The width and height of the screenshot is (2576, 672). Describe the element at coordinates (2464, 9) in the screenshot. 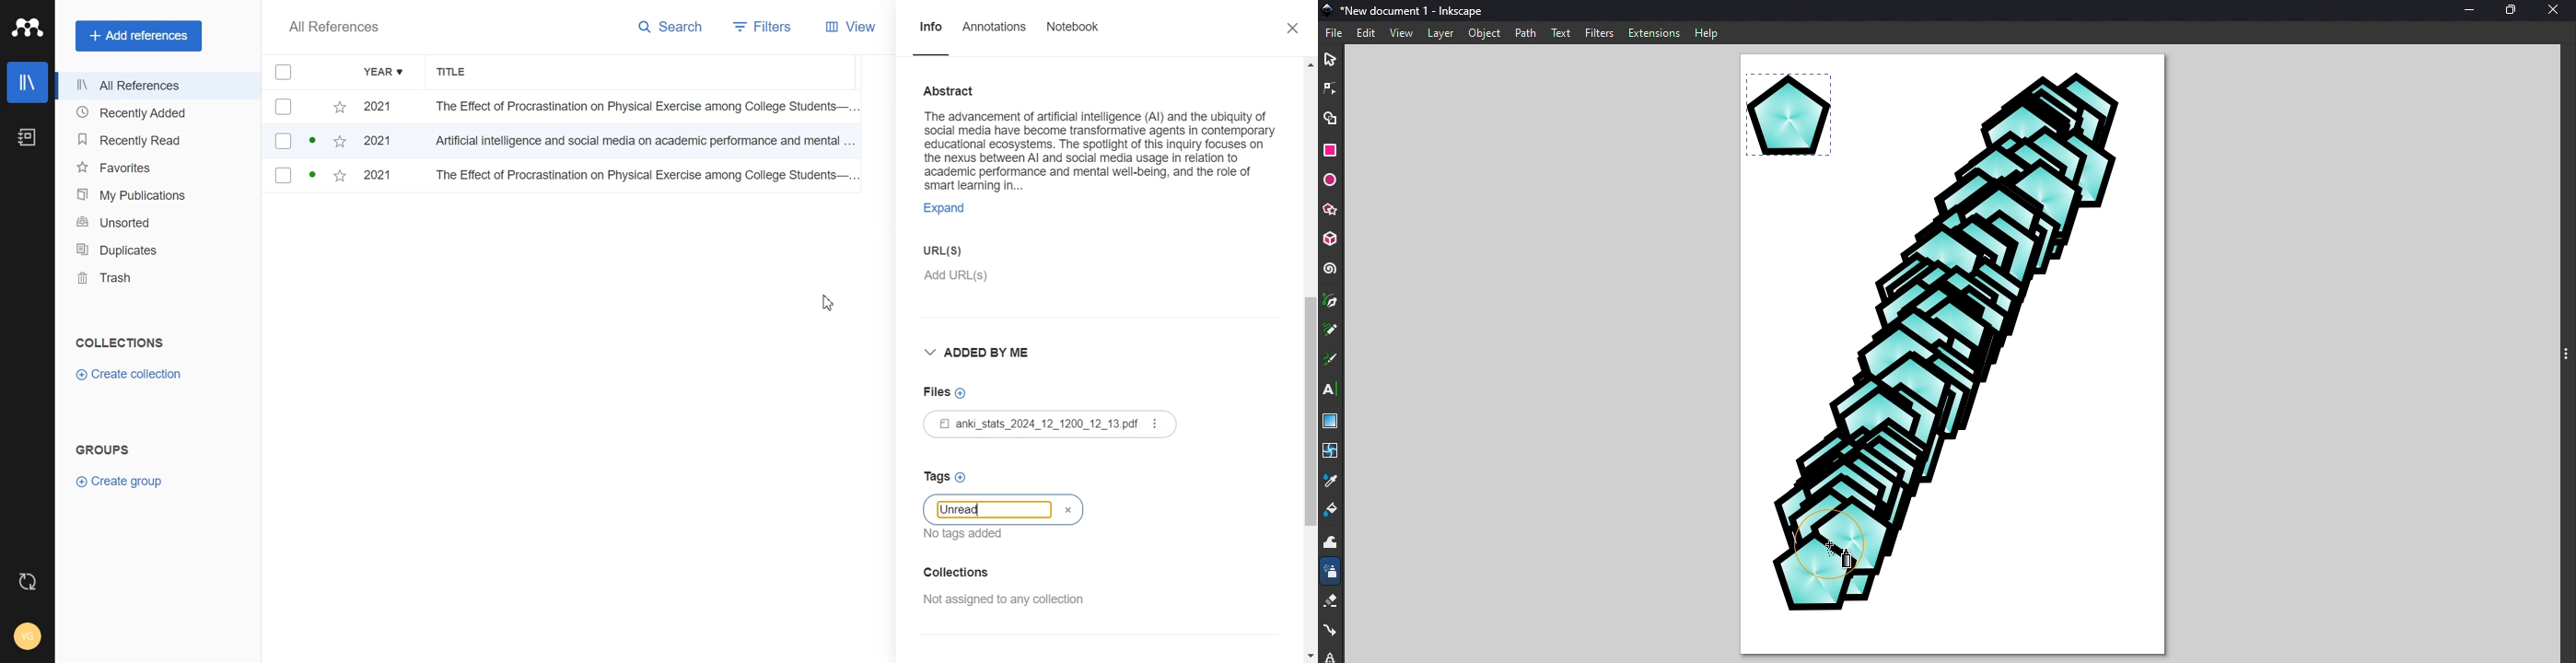

I see `Minimize` at that location.